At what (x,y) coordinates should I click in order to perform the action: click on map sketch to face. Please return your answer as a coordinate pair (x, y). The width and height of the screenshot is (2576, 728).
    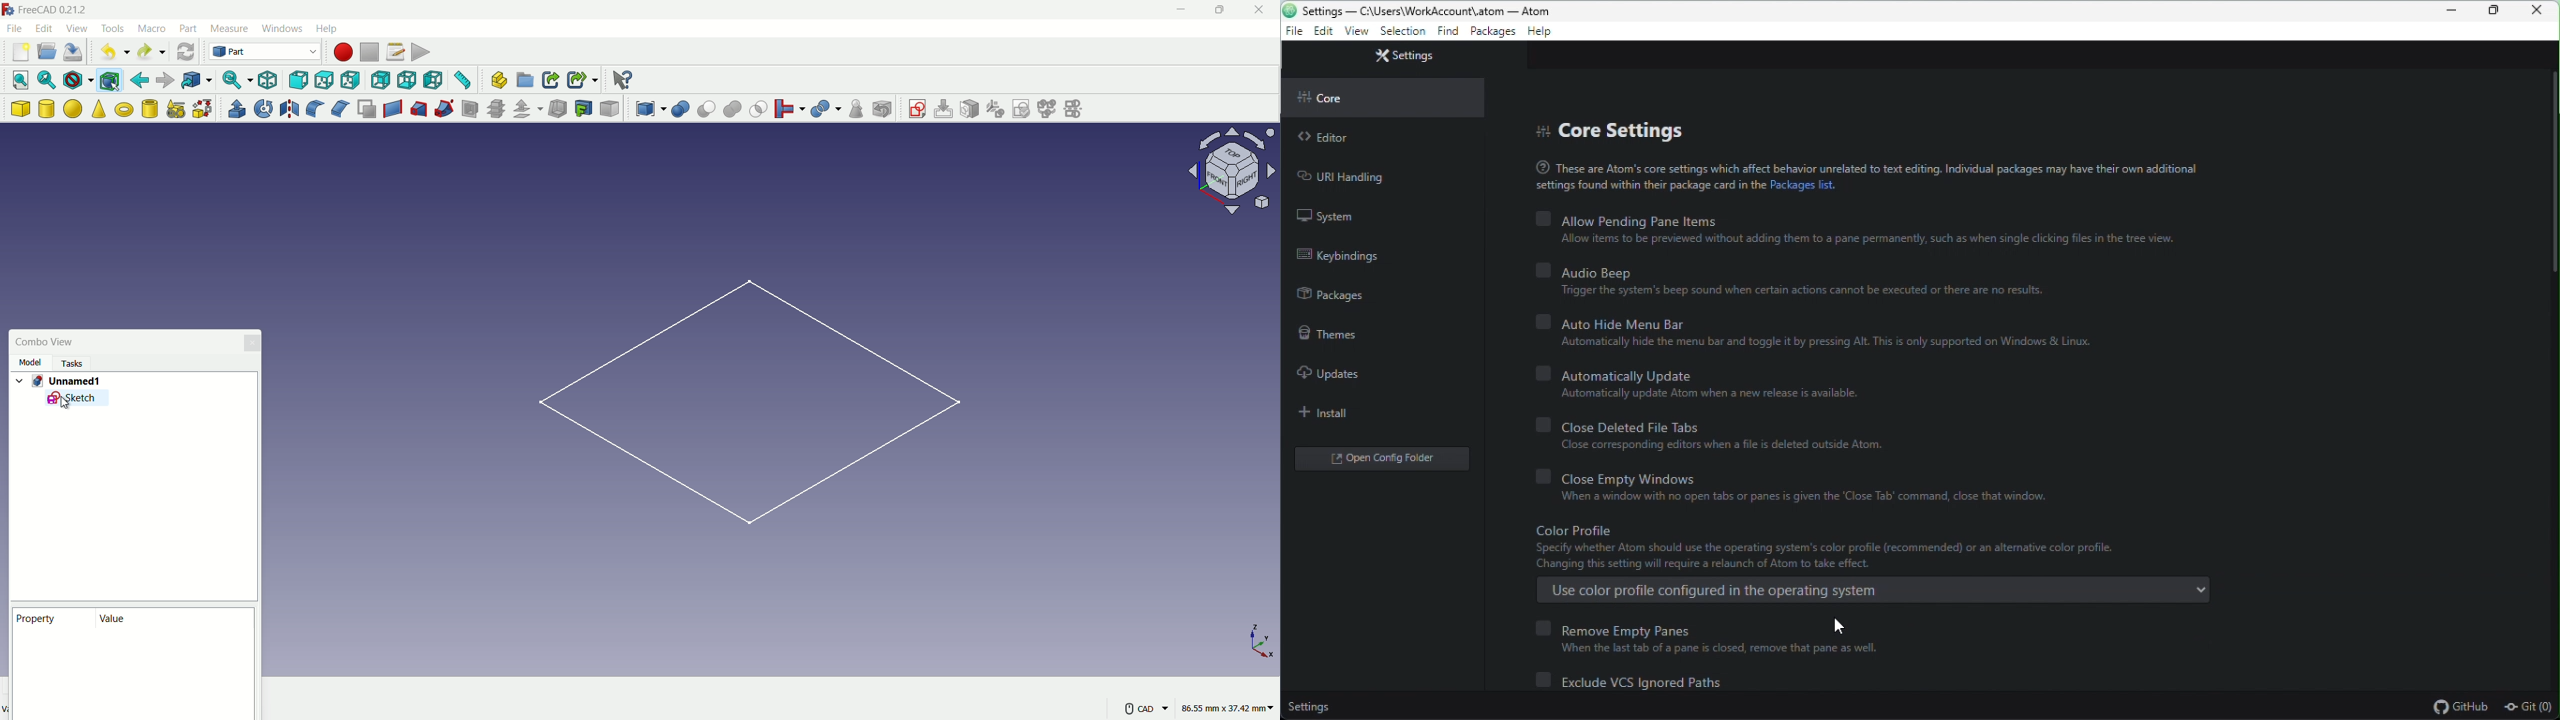
    Looking at the image, I should click on (969, 108).